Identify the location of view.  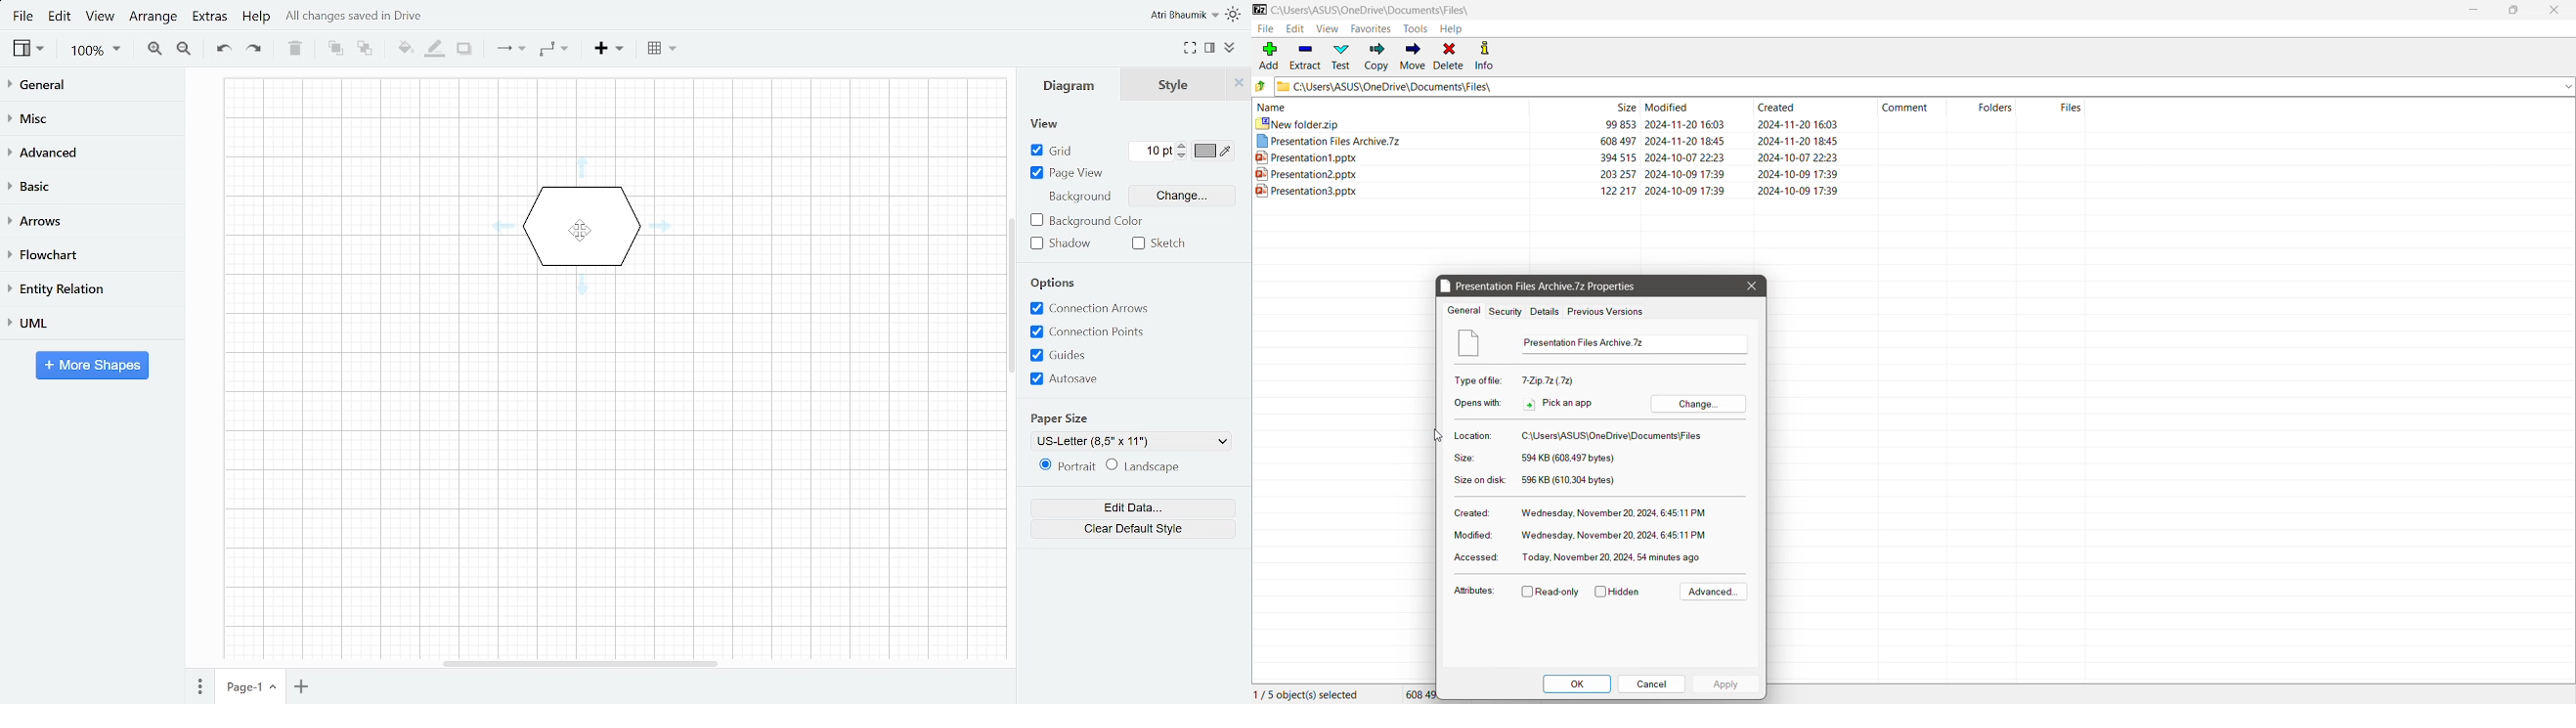
(28, 50).